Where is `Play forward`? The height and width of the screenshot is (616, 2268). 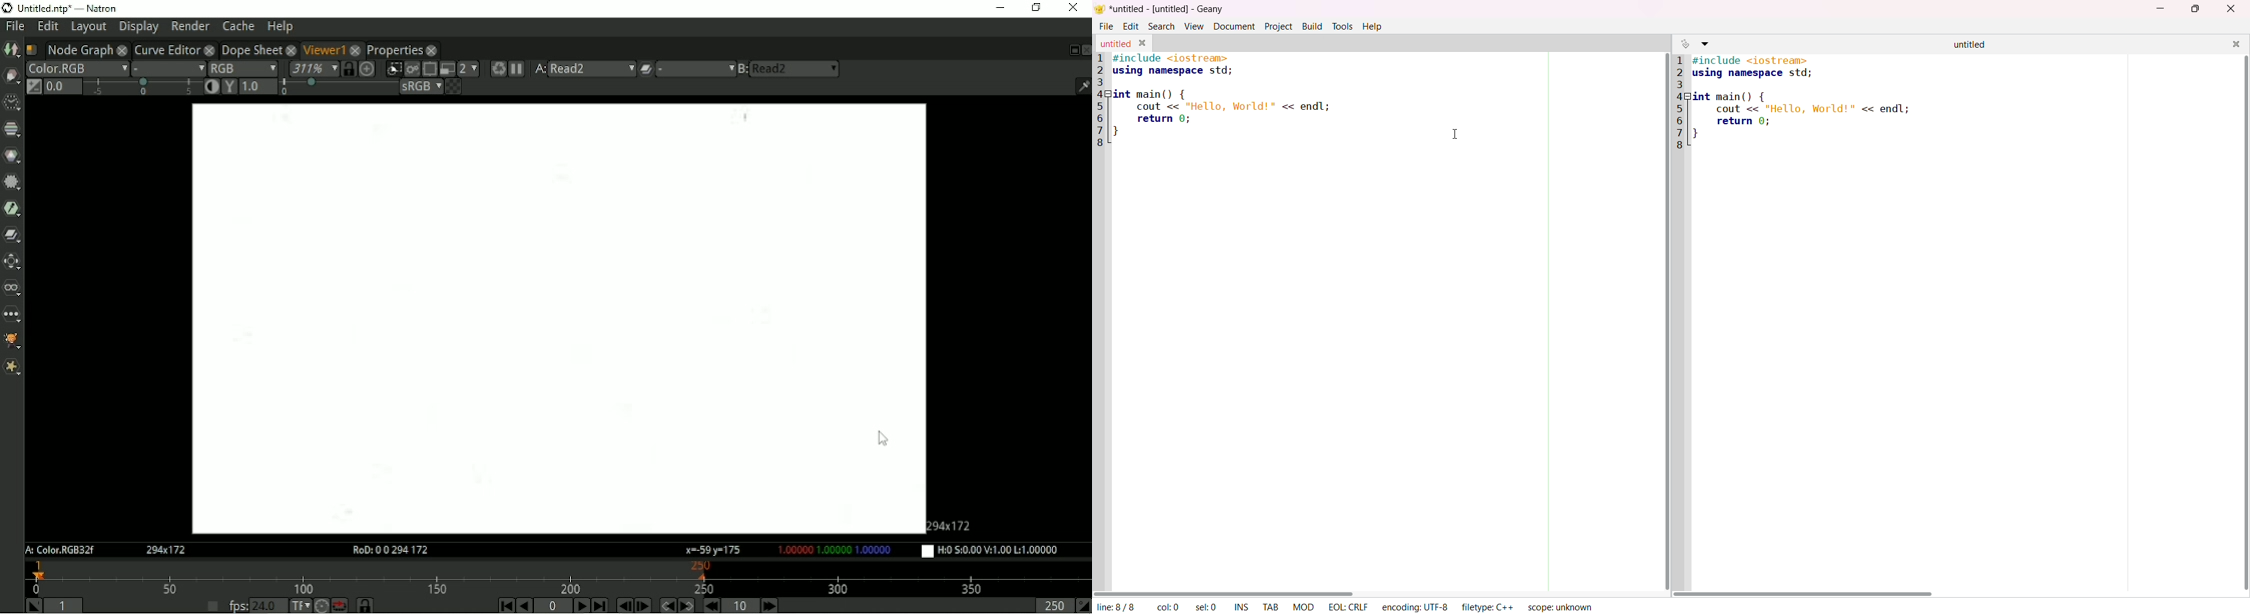
Play forward is located at coordinates (580, 605).